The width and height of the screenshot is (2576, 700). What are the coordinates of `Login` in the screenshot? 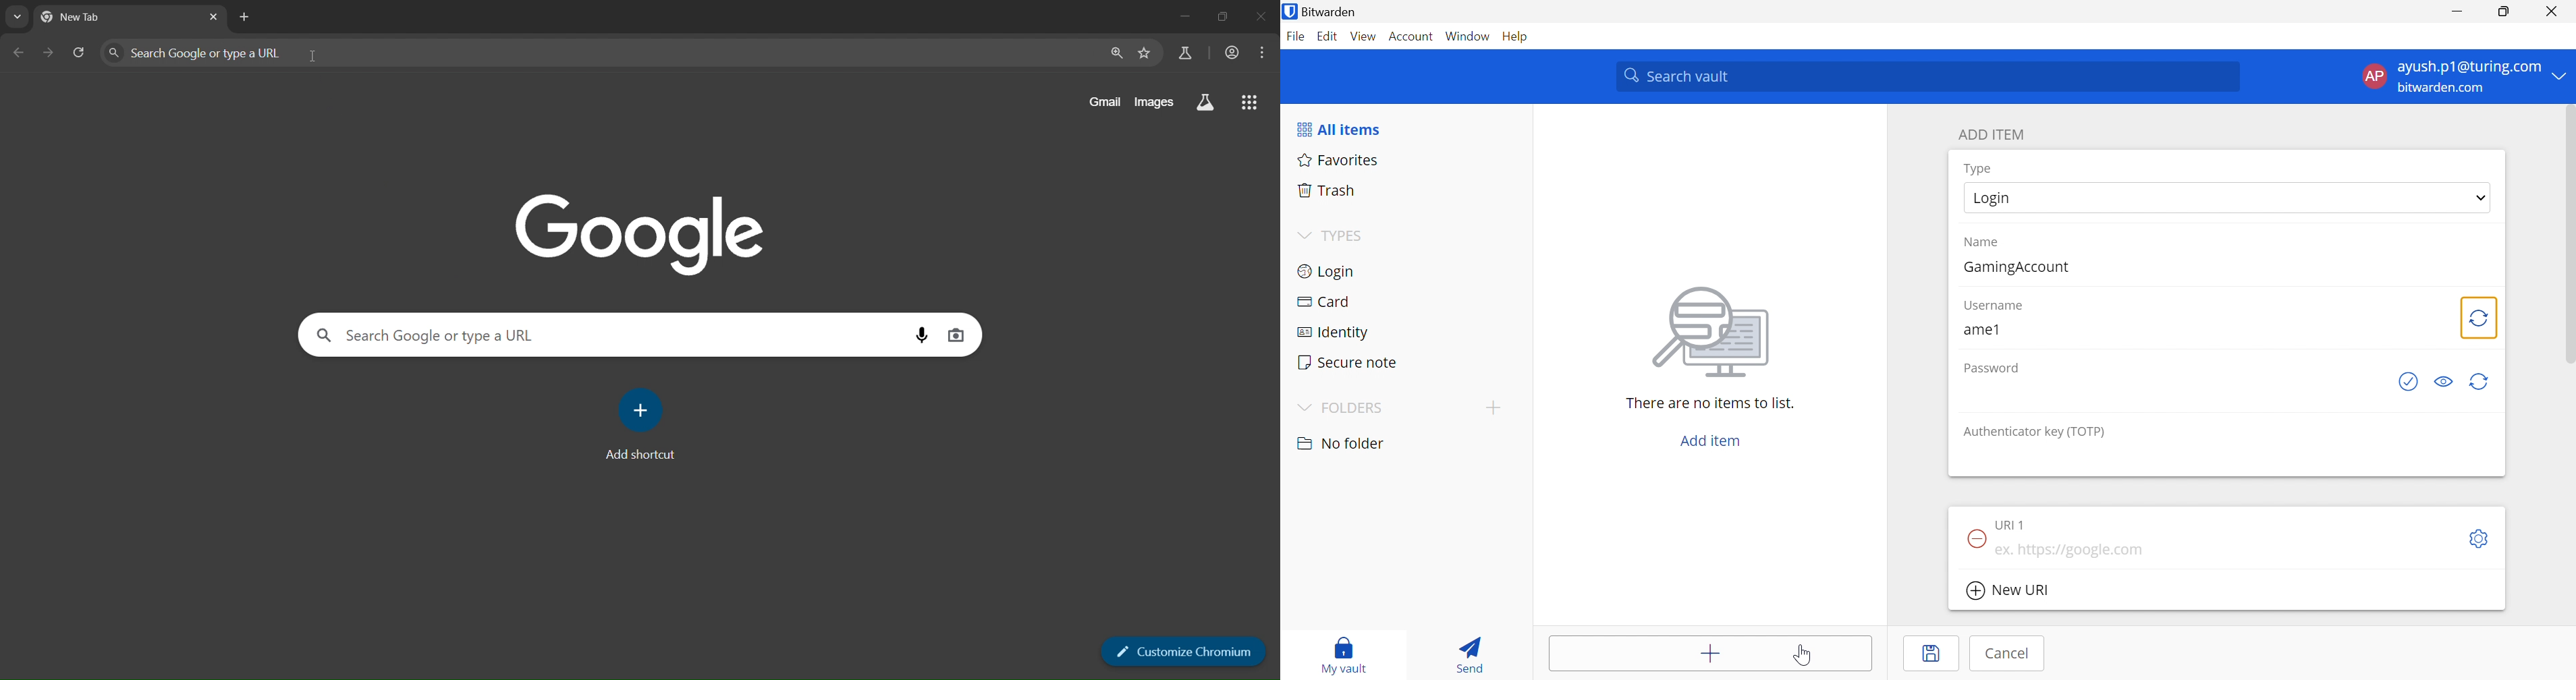 It's located at (1327, 272).